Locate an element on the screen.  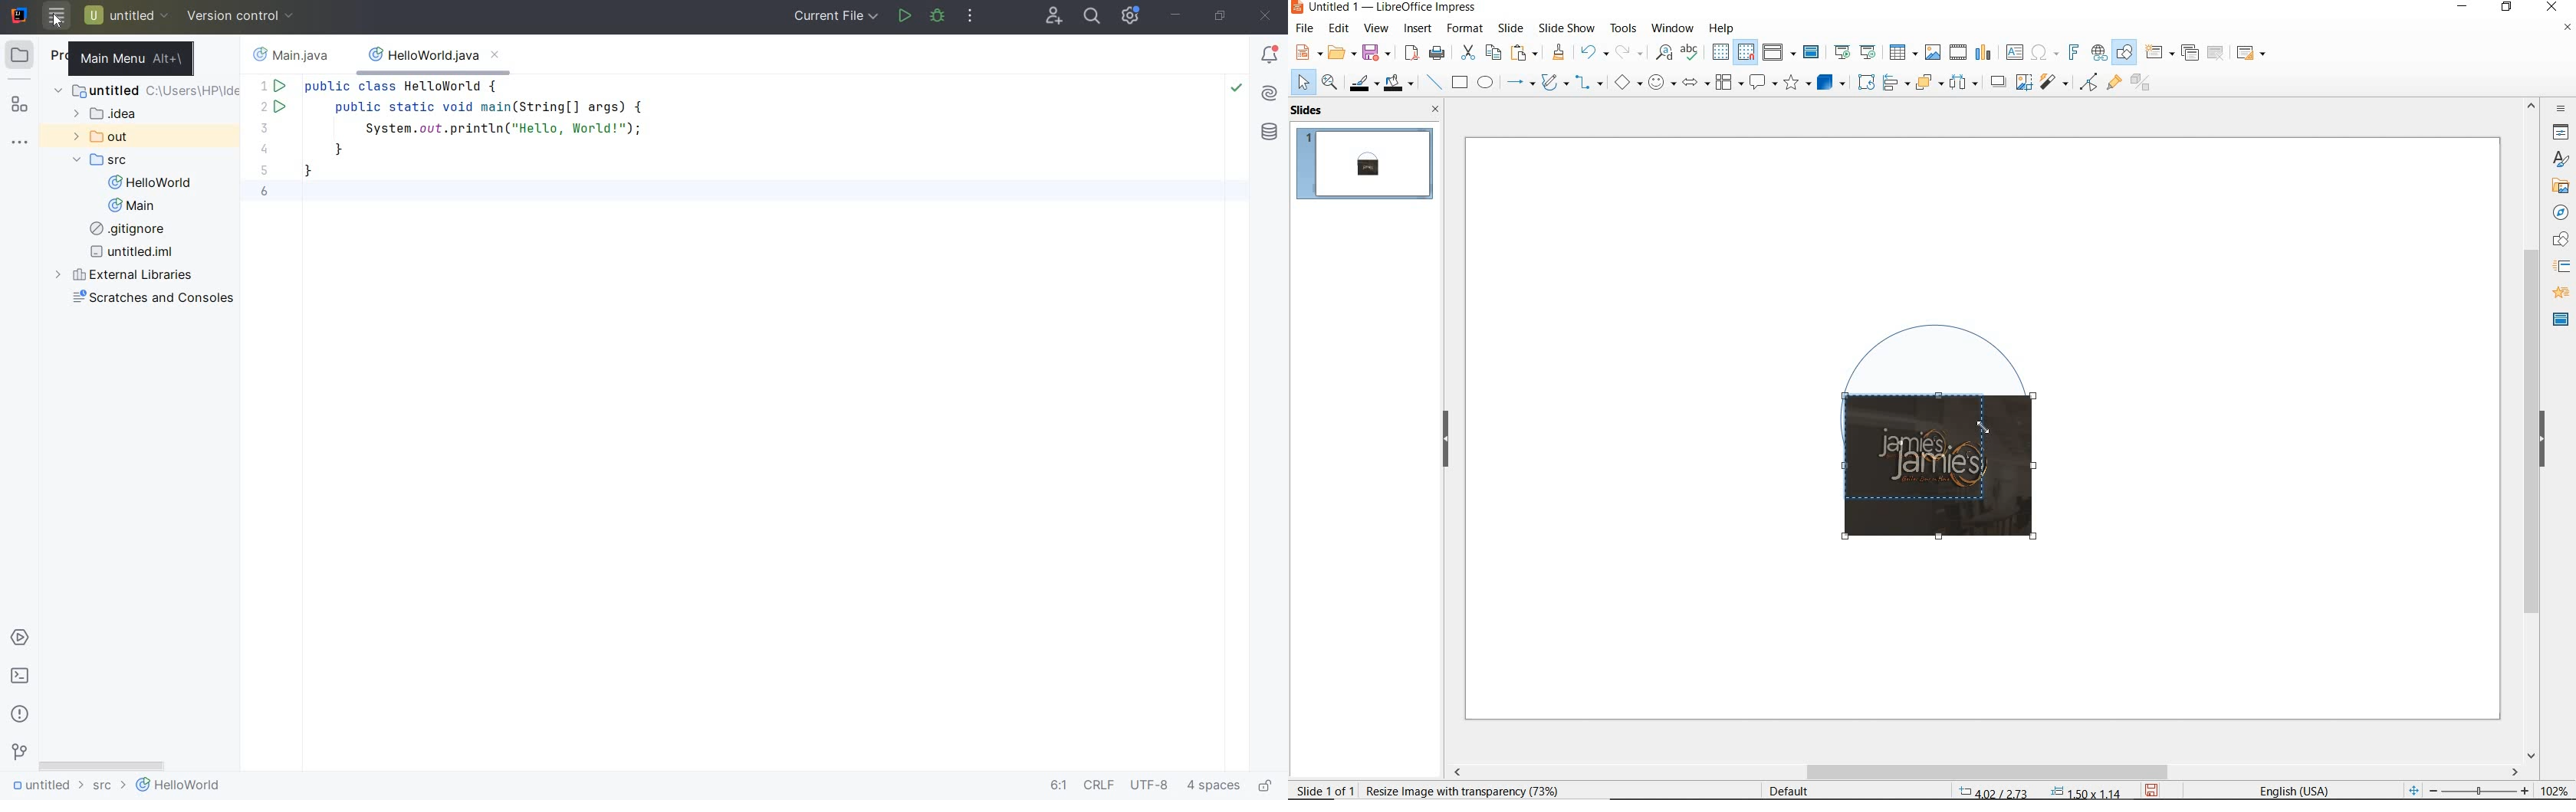
insert table is located at coordinates (1901, 53).